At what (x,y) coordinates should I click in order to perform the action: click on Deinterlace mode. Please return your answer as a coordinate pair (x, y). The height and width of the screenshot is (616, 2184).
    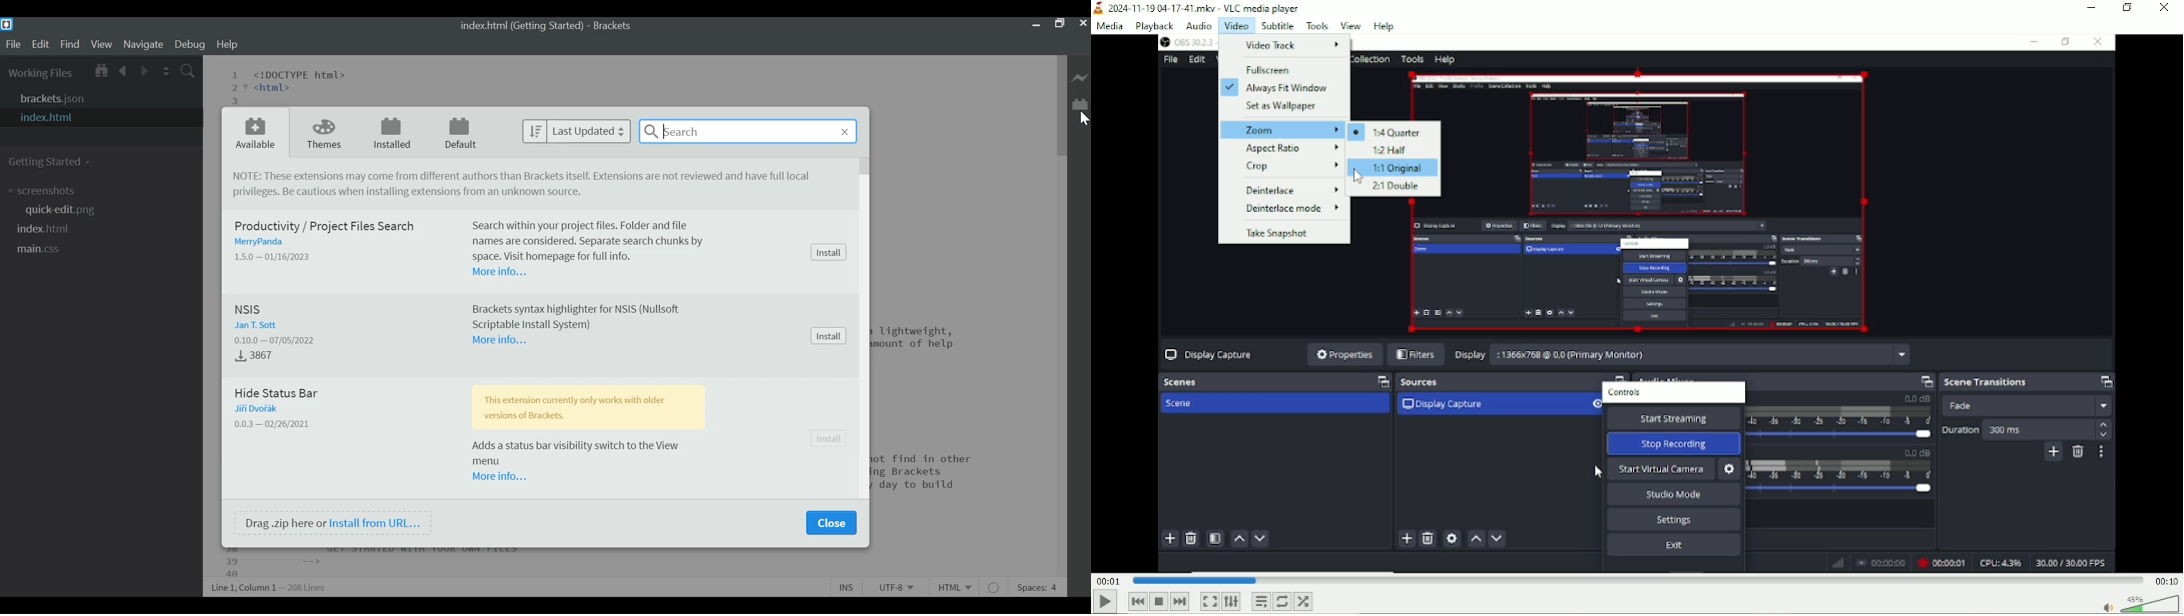
    Looking at the image, I should click on (1291, 208).